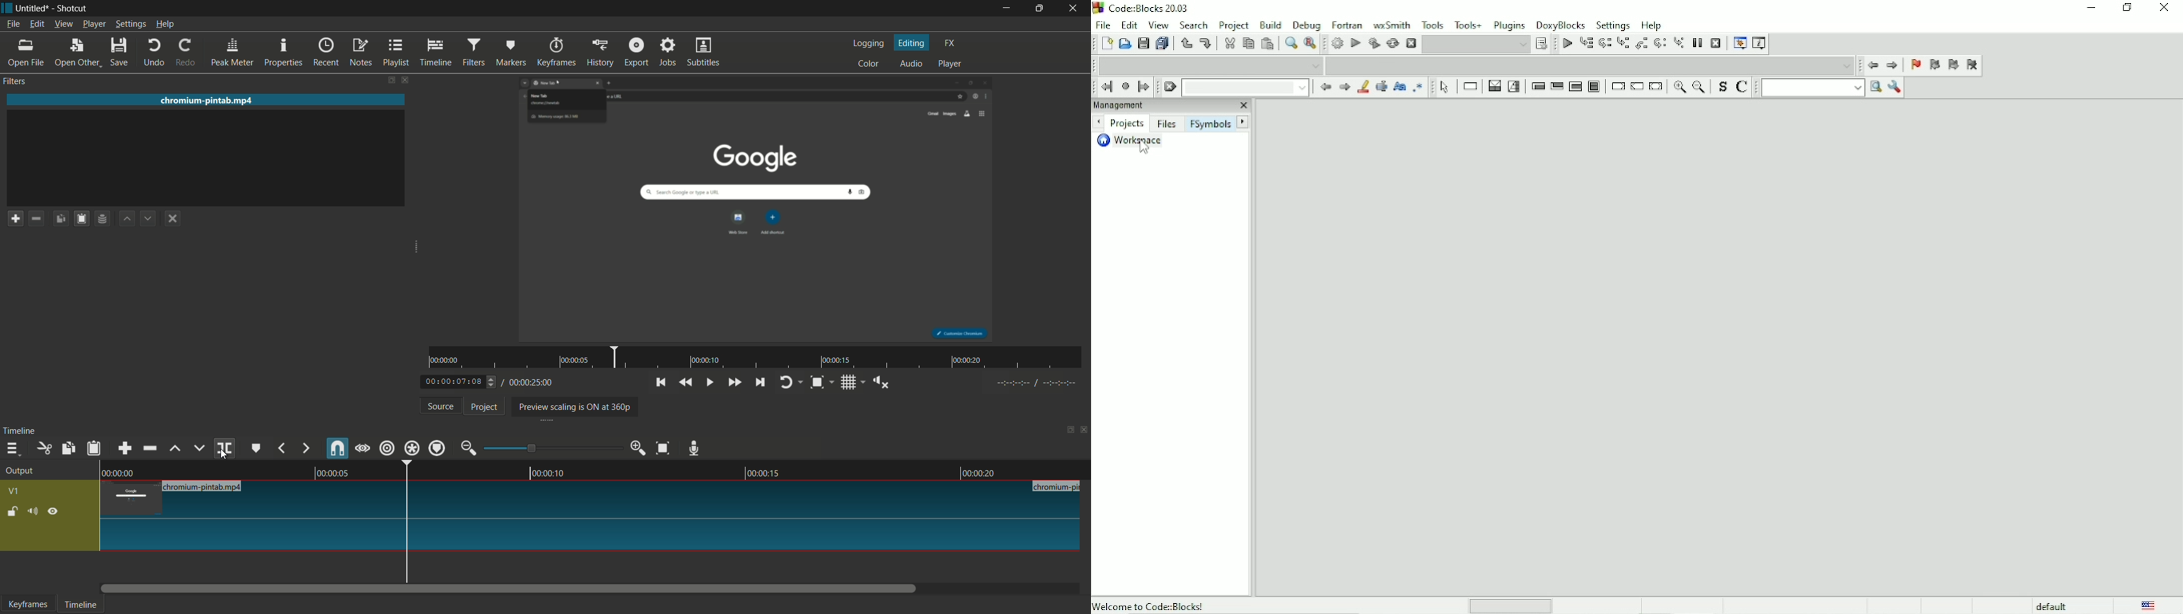 Image resolution: width=2184 pixels, height=616 pixels. Describe the element at coordinates (1152, 604) in the screenshot. I see `Welcome to code::blocks` at that location.